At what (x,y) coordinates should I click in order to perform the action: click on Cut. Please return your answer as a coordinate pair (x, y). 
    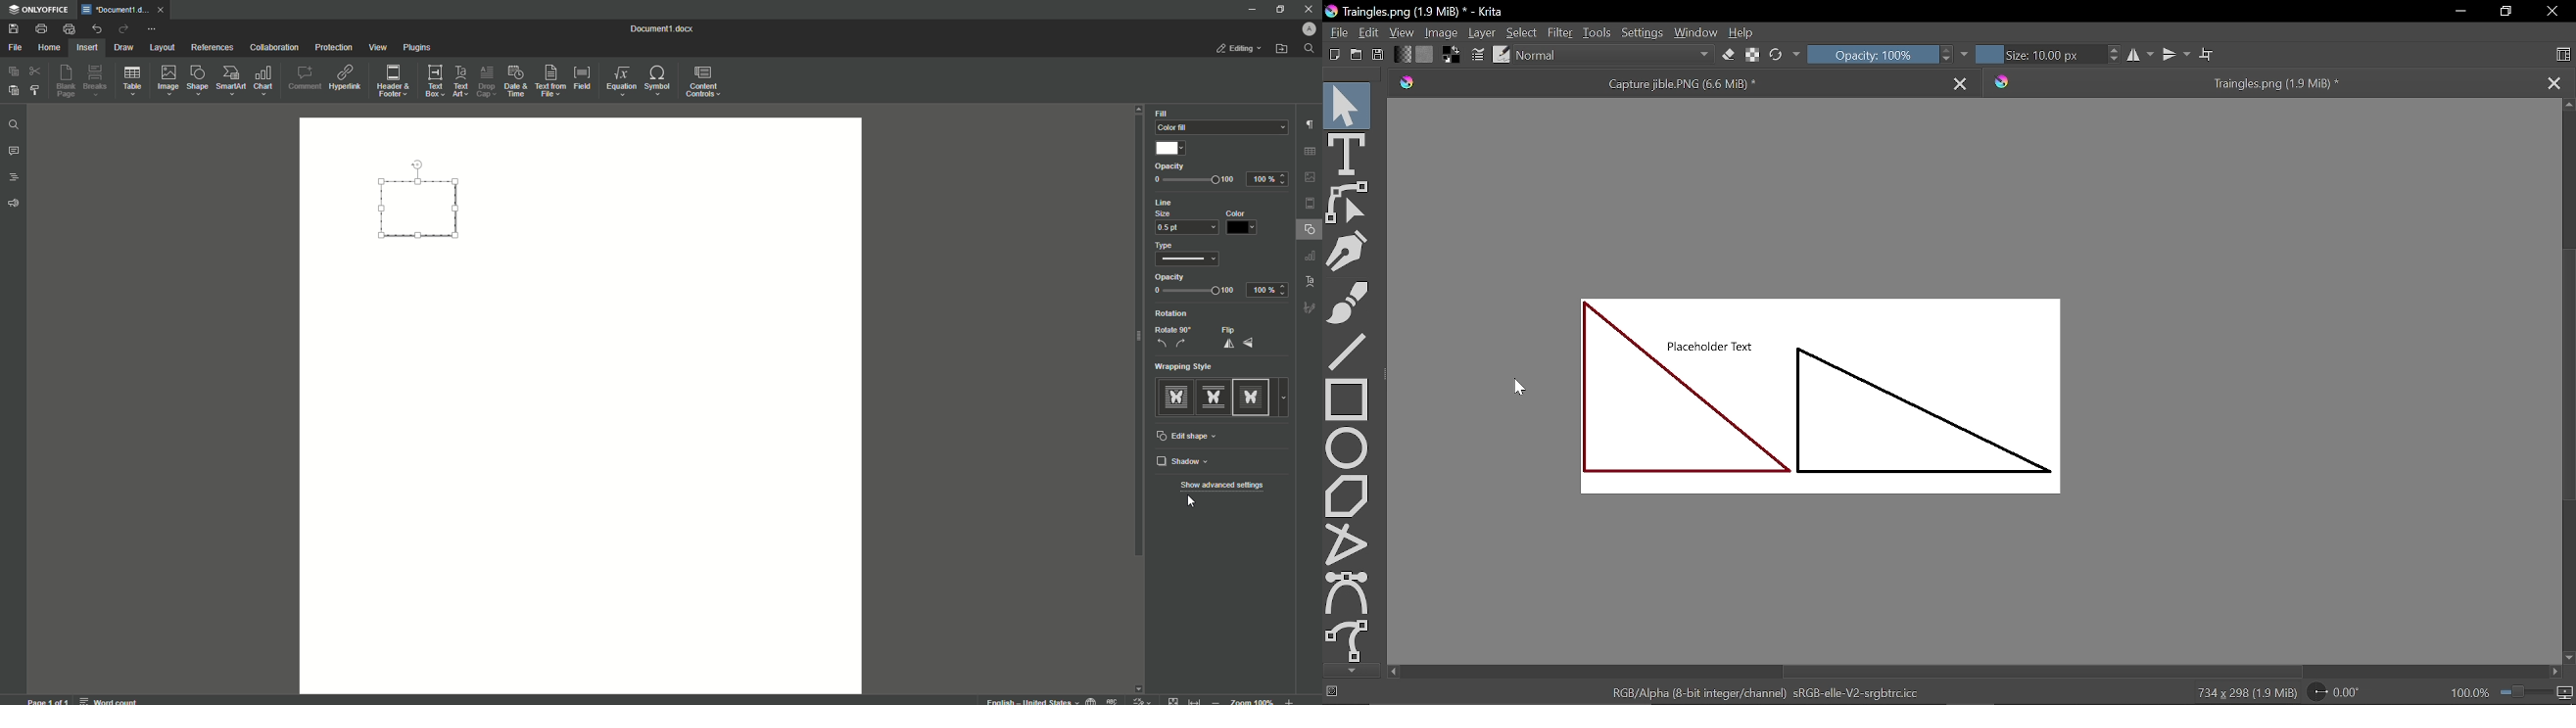
    Looking at the image, I should click on (37, 70).